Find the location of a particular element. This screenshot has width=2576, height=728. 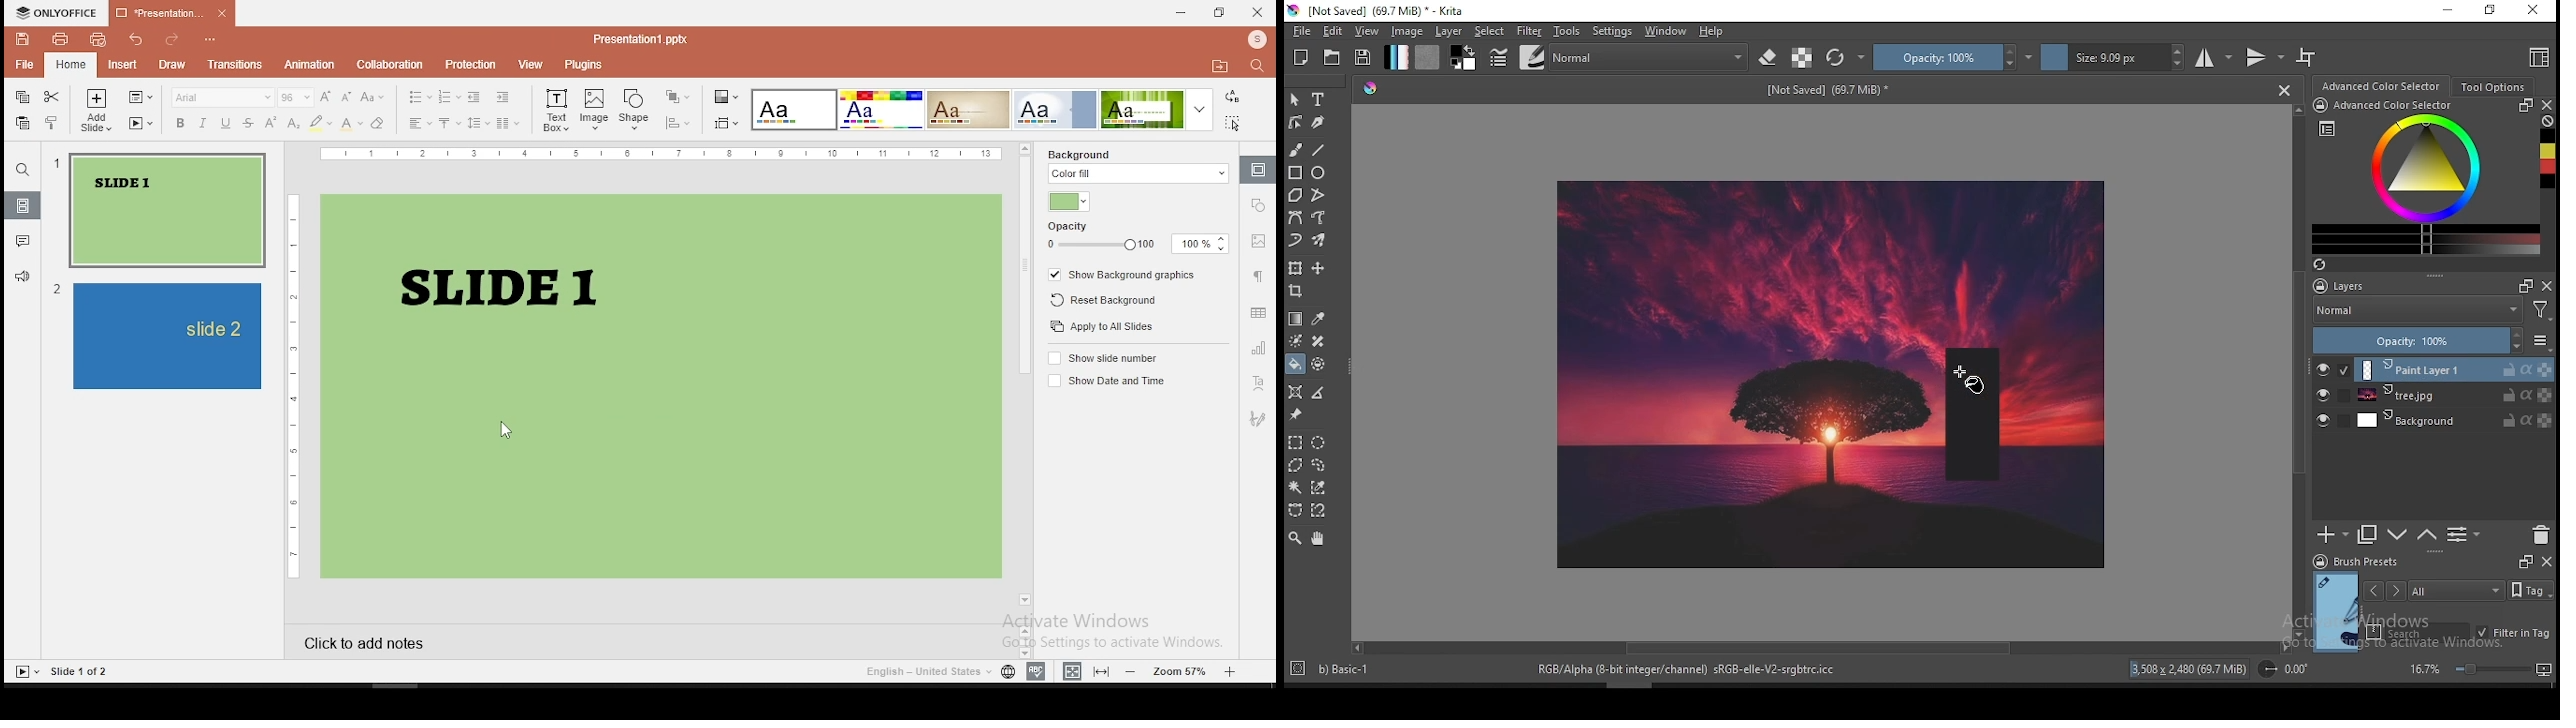

slide settings is located at coordinates (1259, 170).